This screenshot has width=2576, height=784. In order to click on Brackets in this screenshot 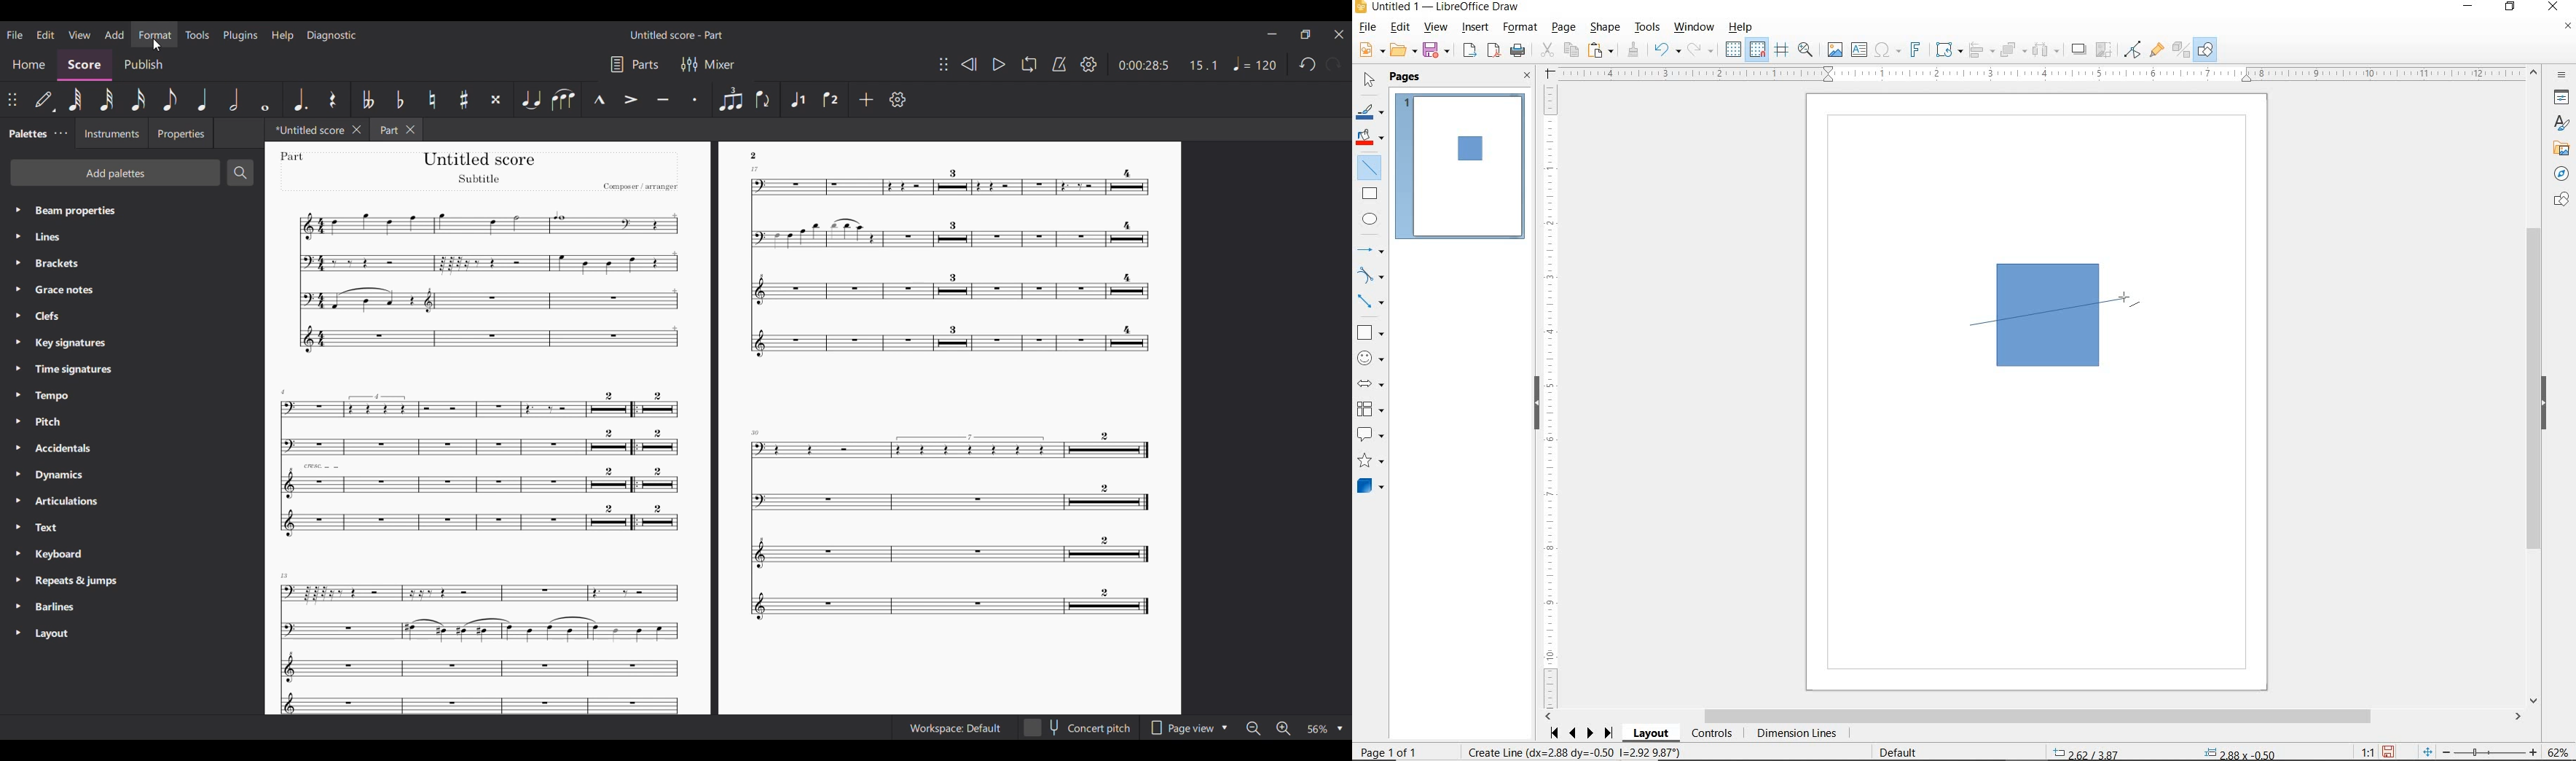, I will do `click(65, 264)`.